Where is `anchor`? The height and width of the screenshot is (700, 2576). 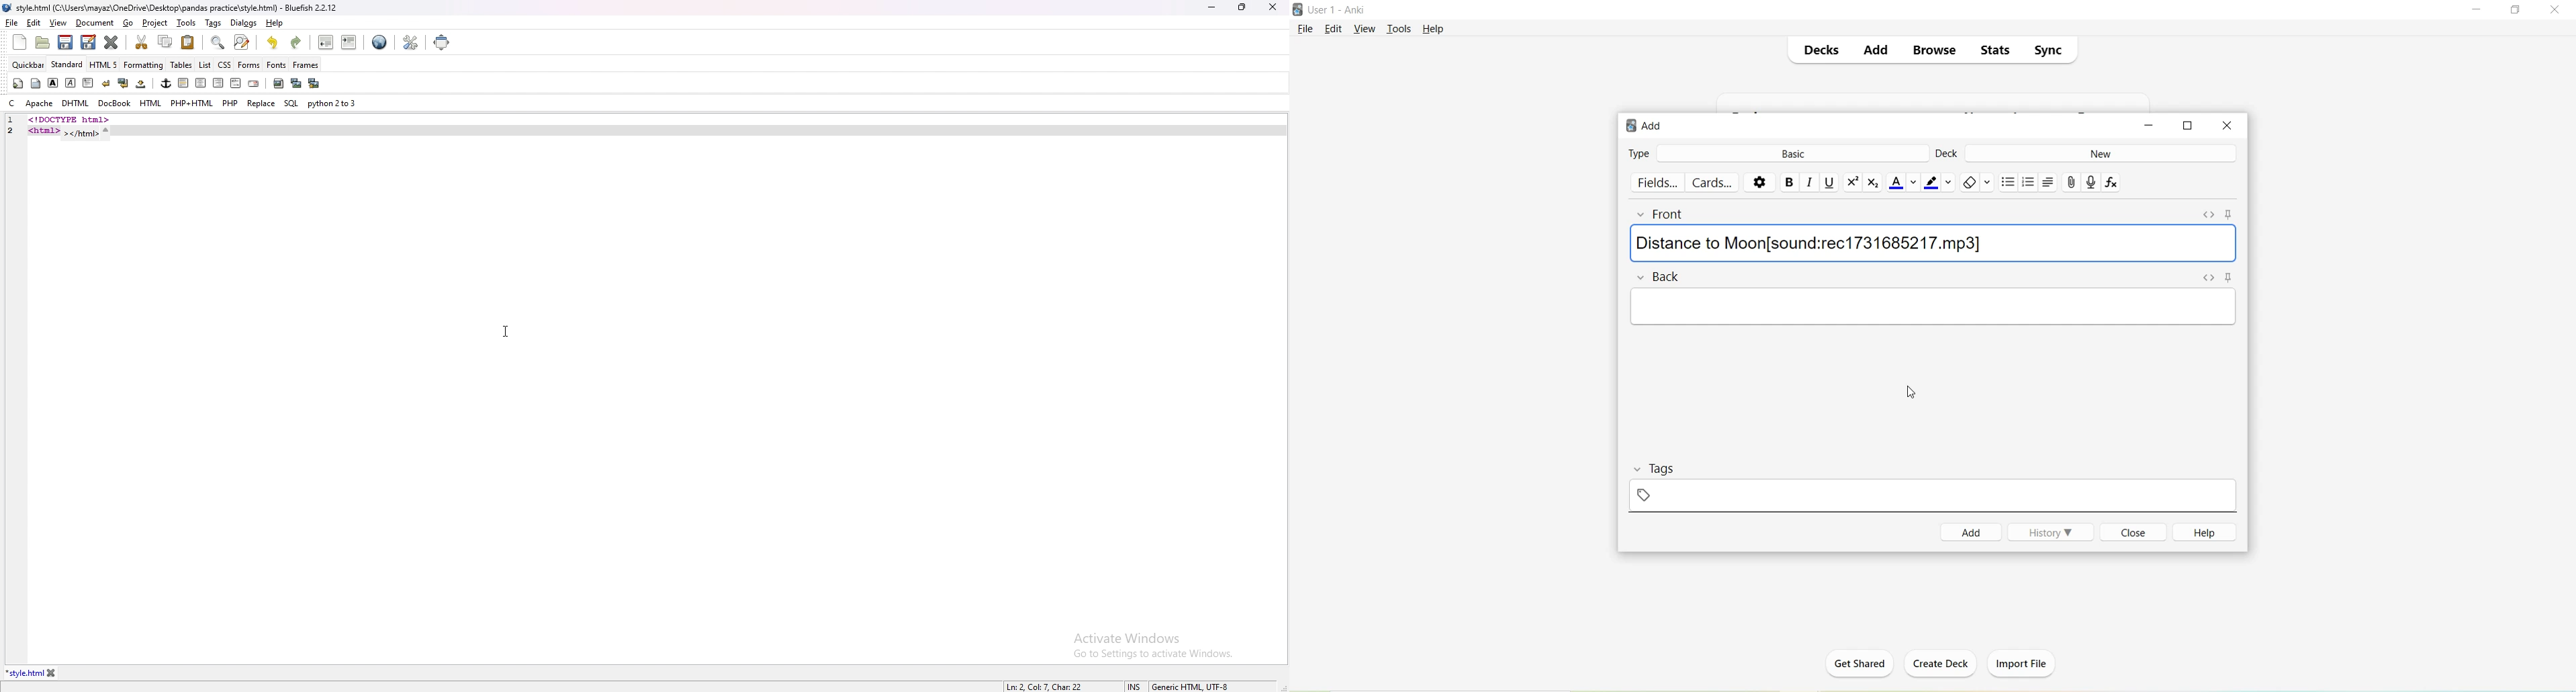
anchor is located at coordinates (166, 83).